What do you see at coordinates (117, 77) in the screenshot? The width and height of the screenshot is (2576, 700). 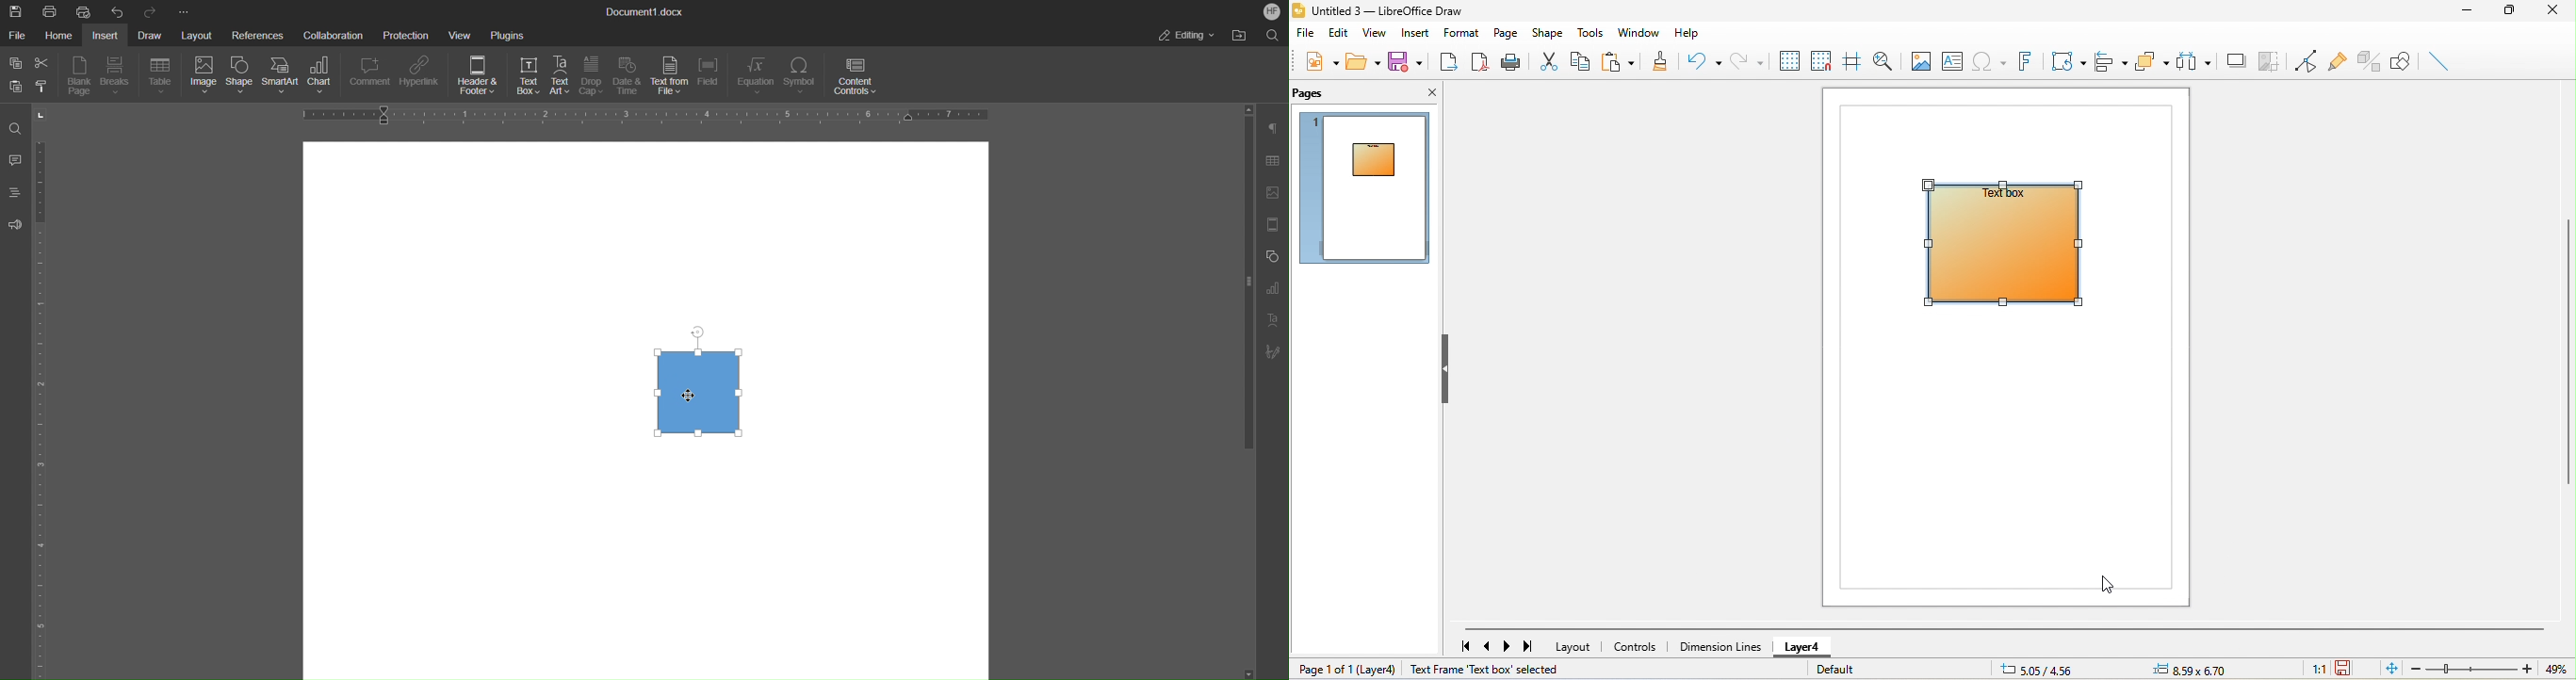 I see `Breaks` at bounding box center [117, 77].